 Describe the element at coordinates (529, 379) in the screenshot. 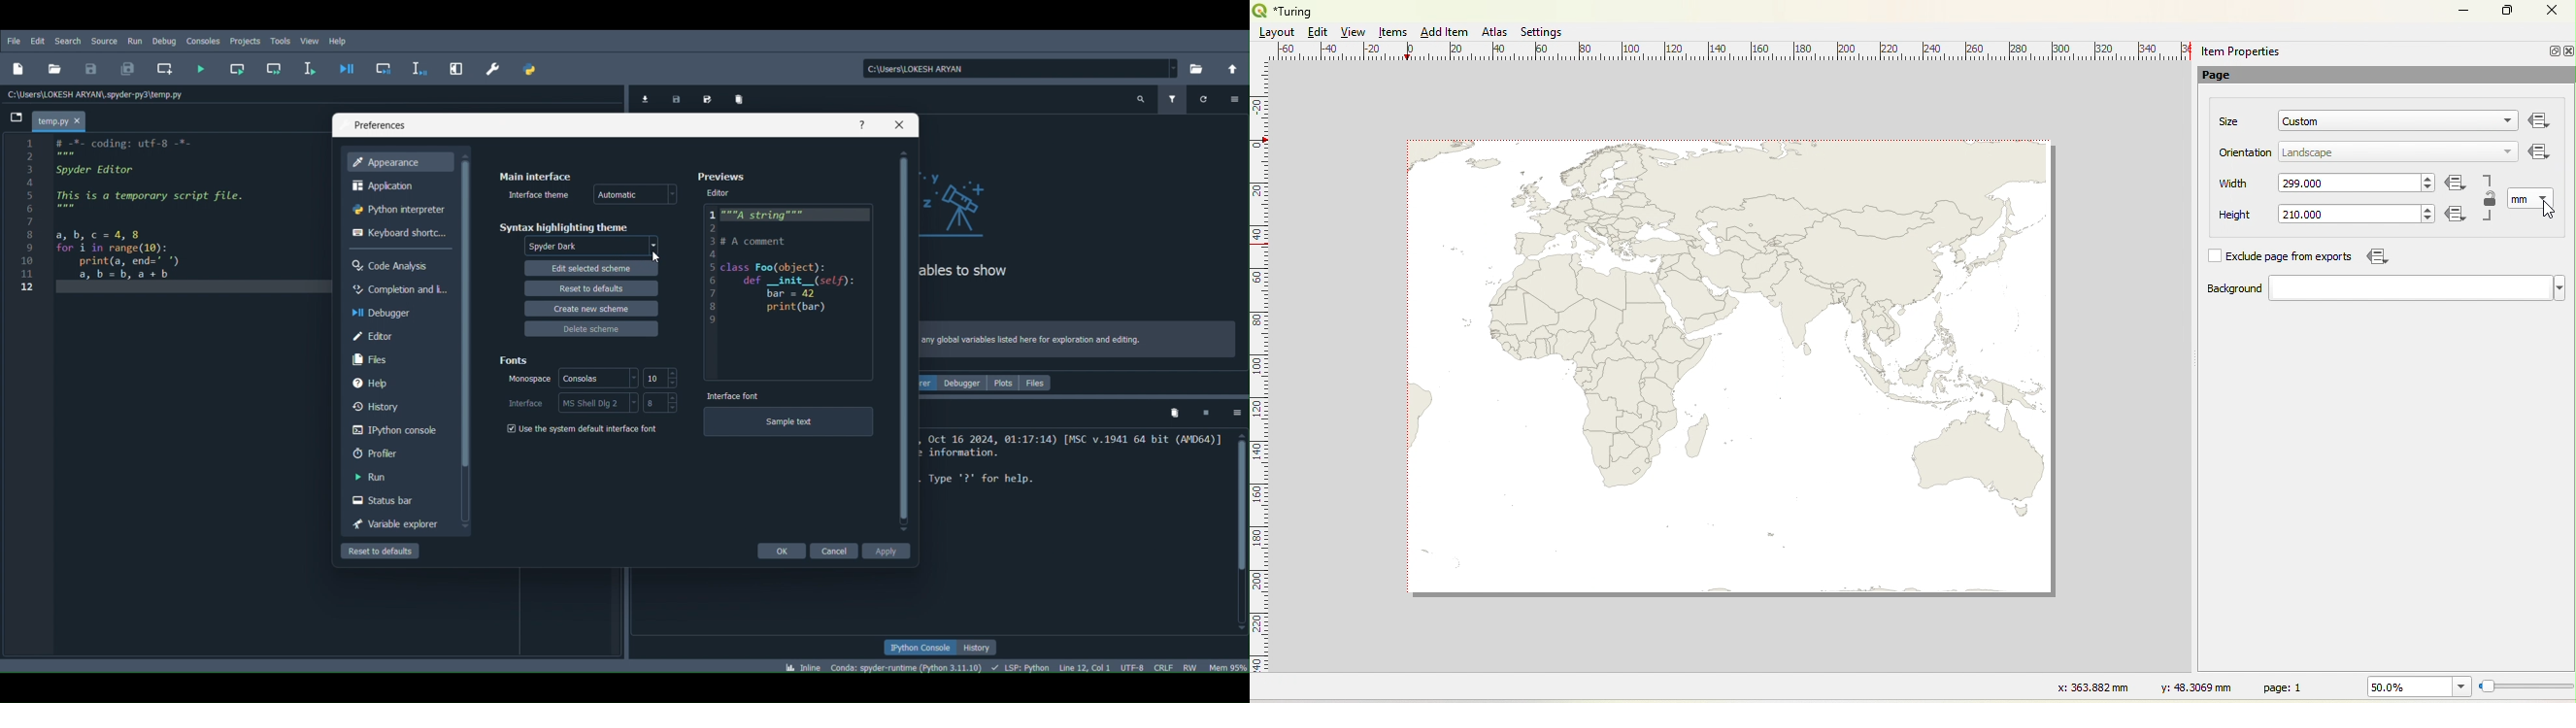

I see `Monospace` at that location.